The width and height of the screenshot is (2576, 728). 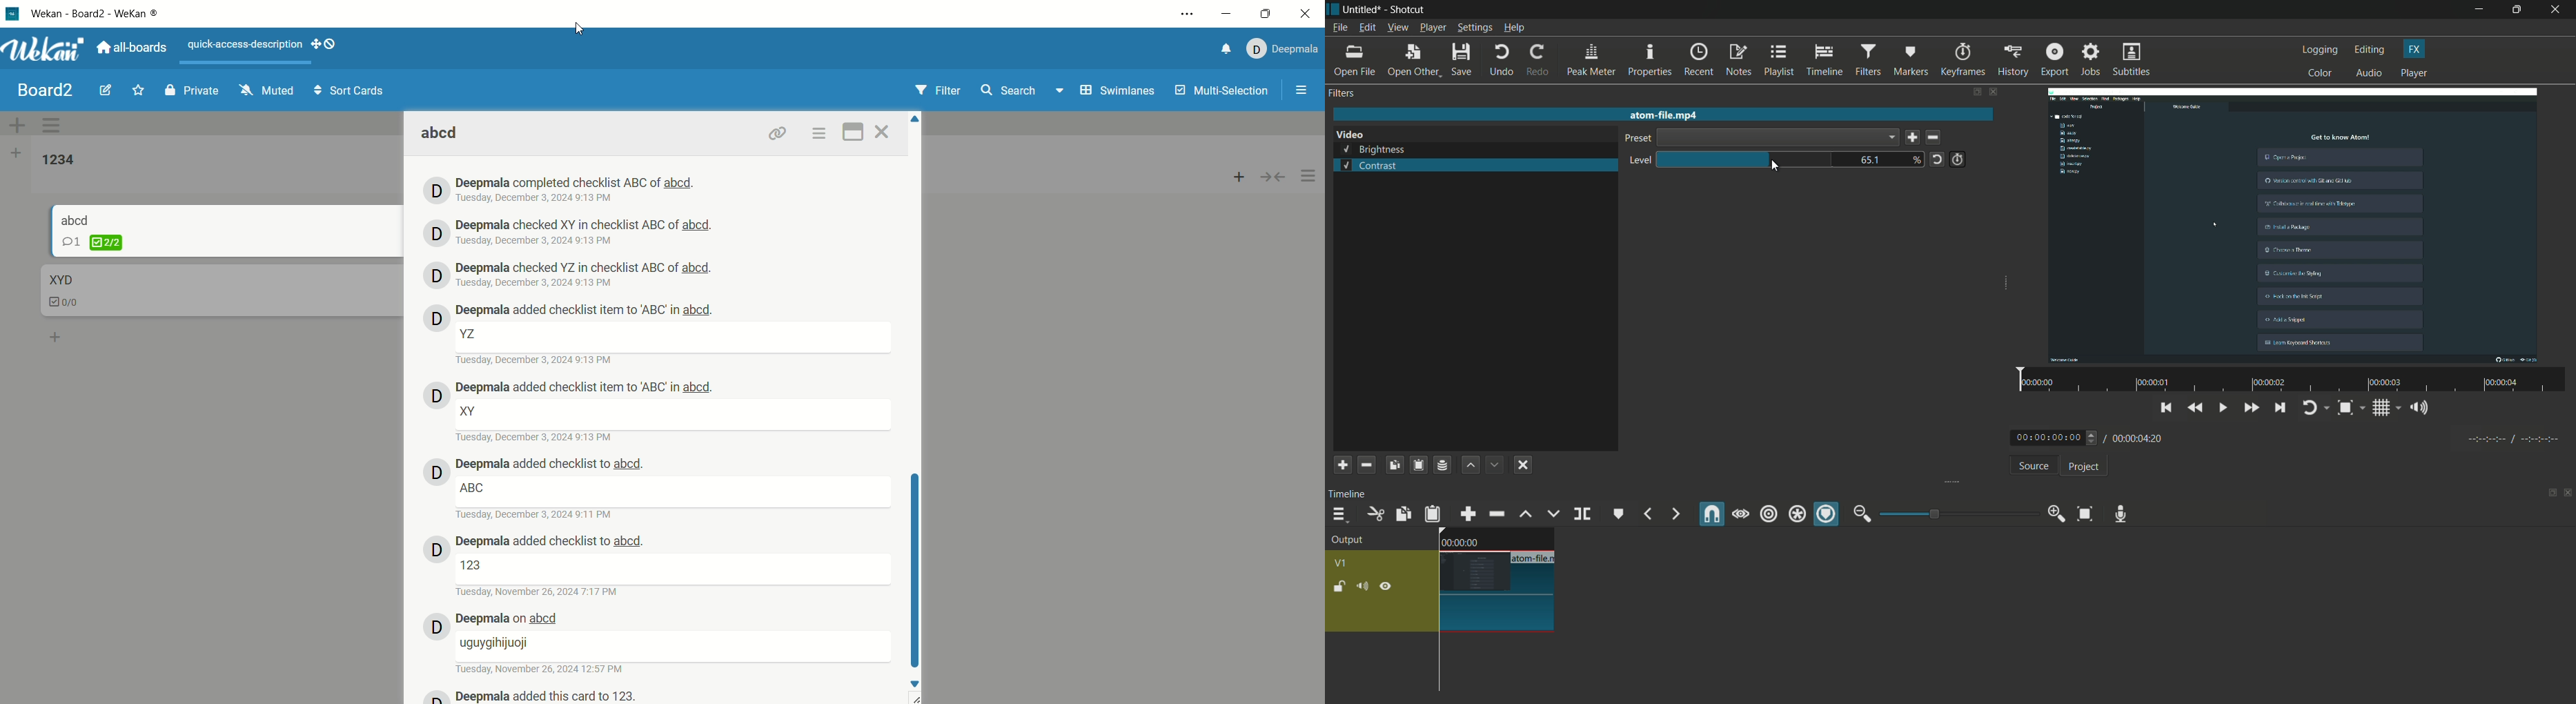 What do you see at coordinates (538, 282) in the screenshot?
I see `date and time` at bounding box center [538, 282].